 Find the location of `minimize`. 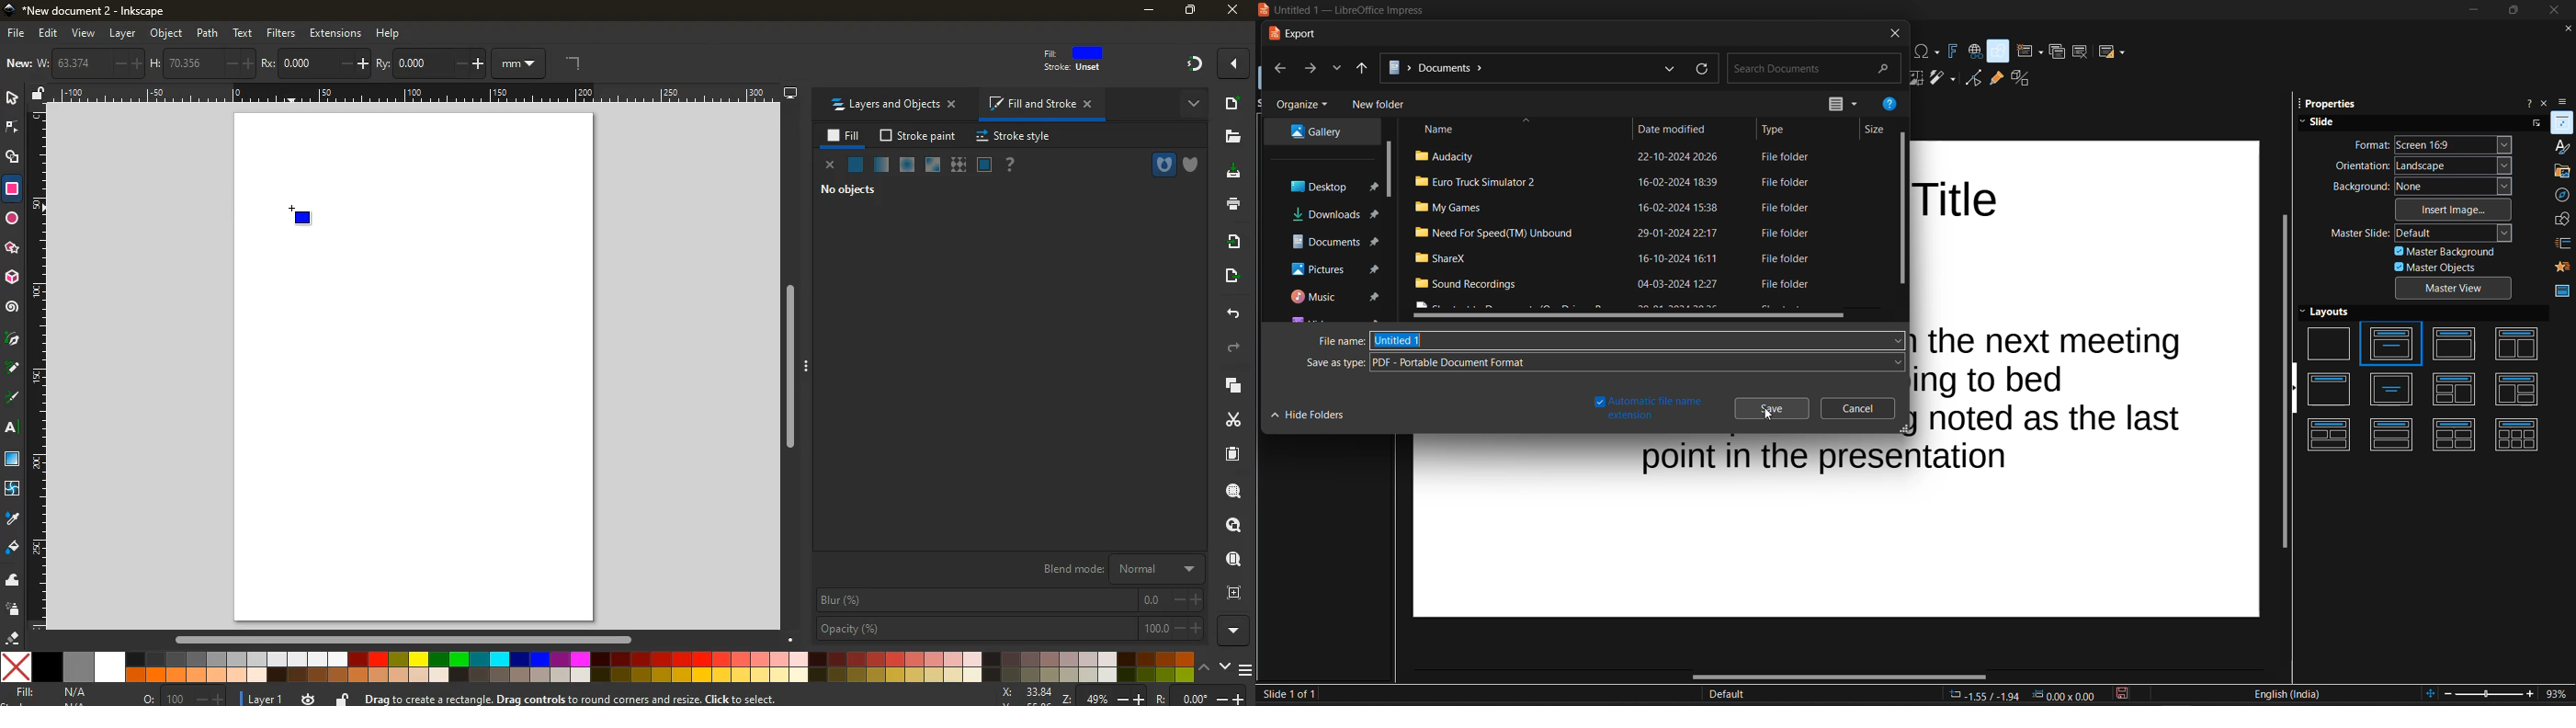

minimize is located at coordinates (2472, 10).